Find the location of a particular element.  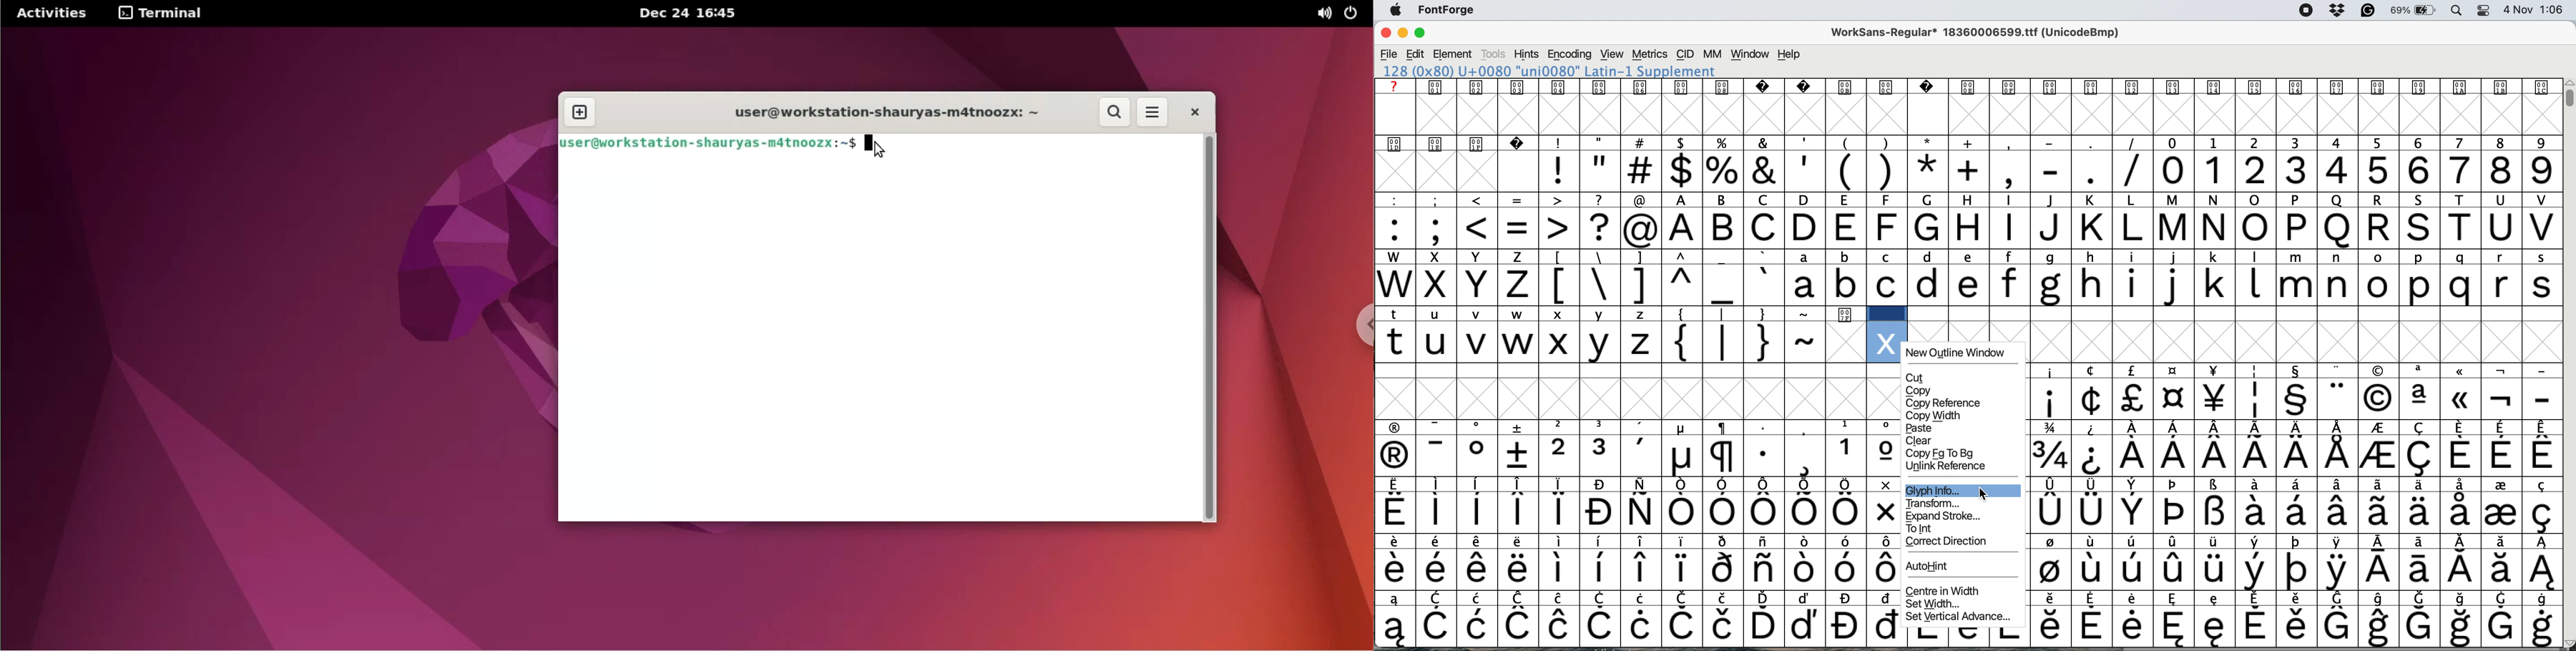

capital letters w to z is located at coordinates (1454, 287).